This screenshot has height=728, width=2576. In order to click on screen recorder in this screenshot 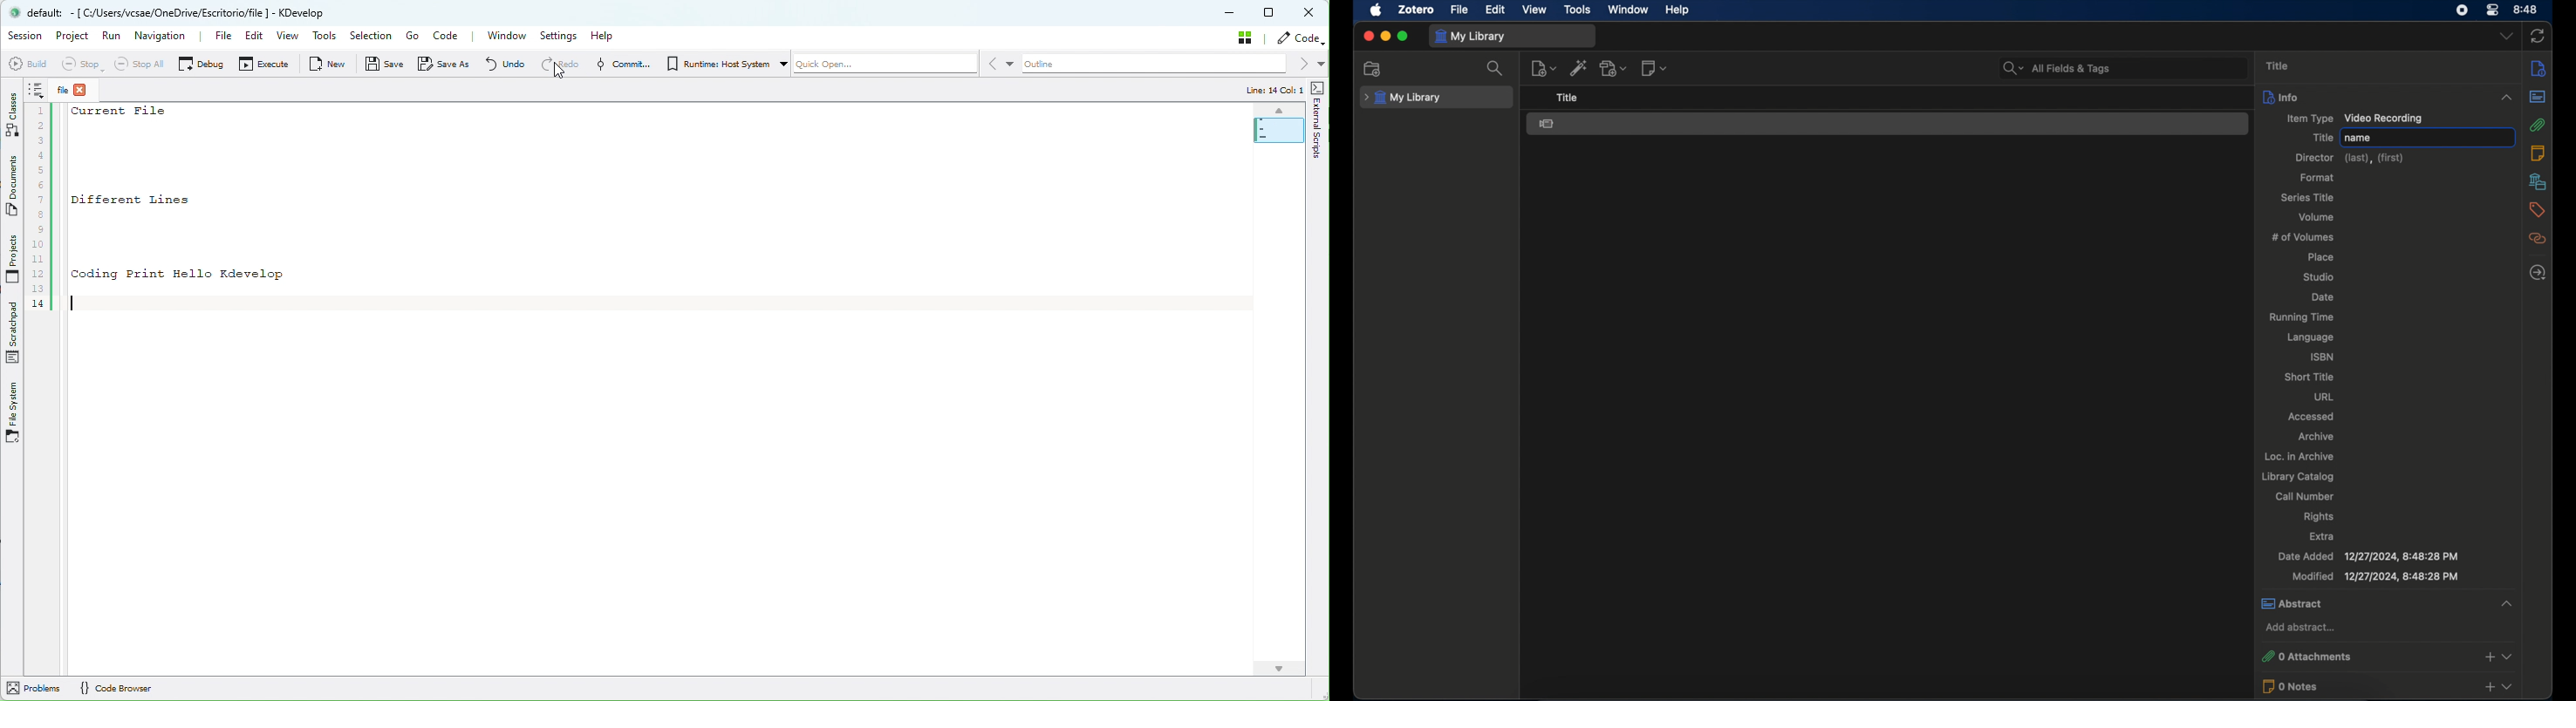, I will do `click(2462, 10)`.